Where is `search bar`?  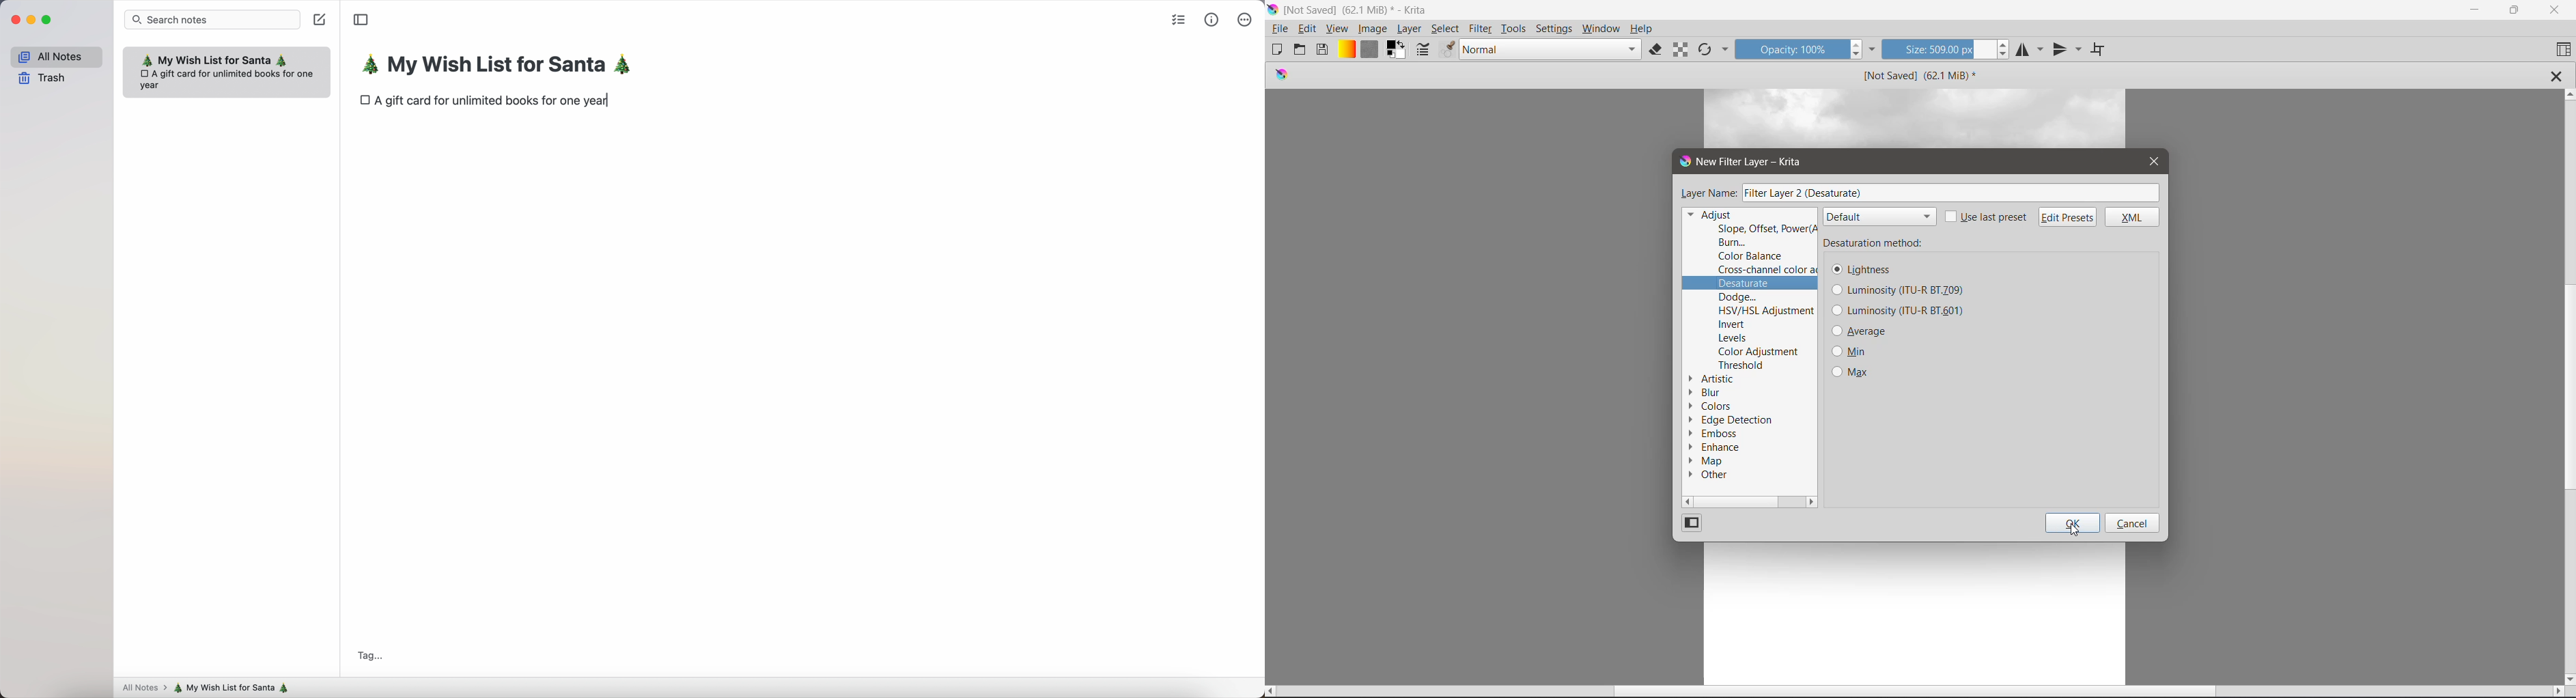 search bar is located at coordinates (213, 19).